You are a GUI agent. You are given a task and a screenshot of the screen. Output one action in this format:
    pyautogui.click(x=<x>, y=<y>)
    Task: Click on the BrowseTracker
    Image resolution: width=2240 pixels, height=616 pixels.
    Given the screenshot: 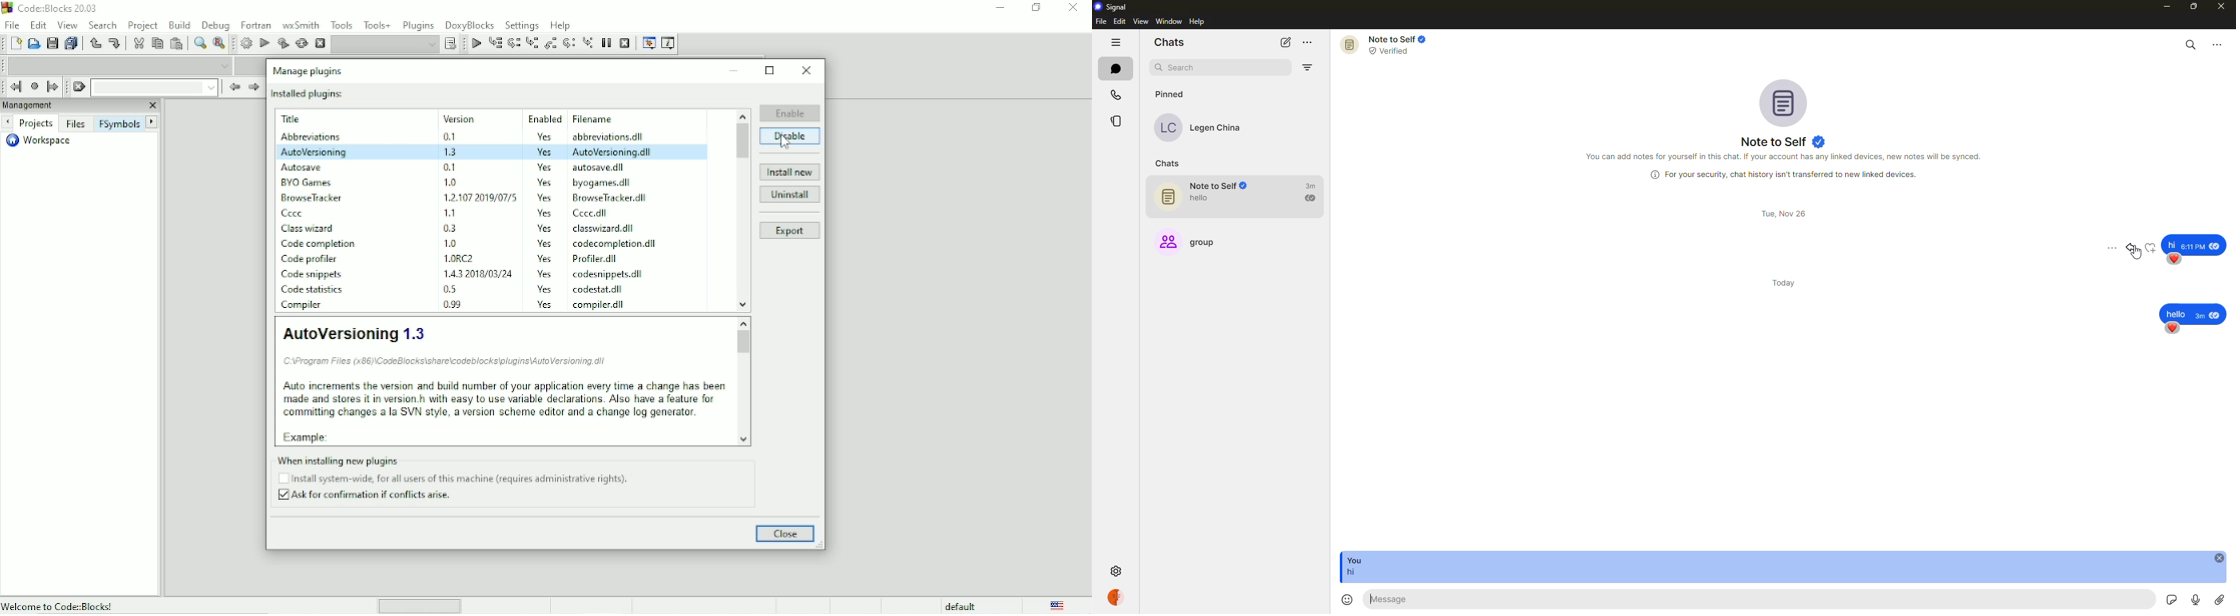 What is the action you would take?
    pyautogui.click(x=313, y=198)
    